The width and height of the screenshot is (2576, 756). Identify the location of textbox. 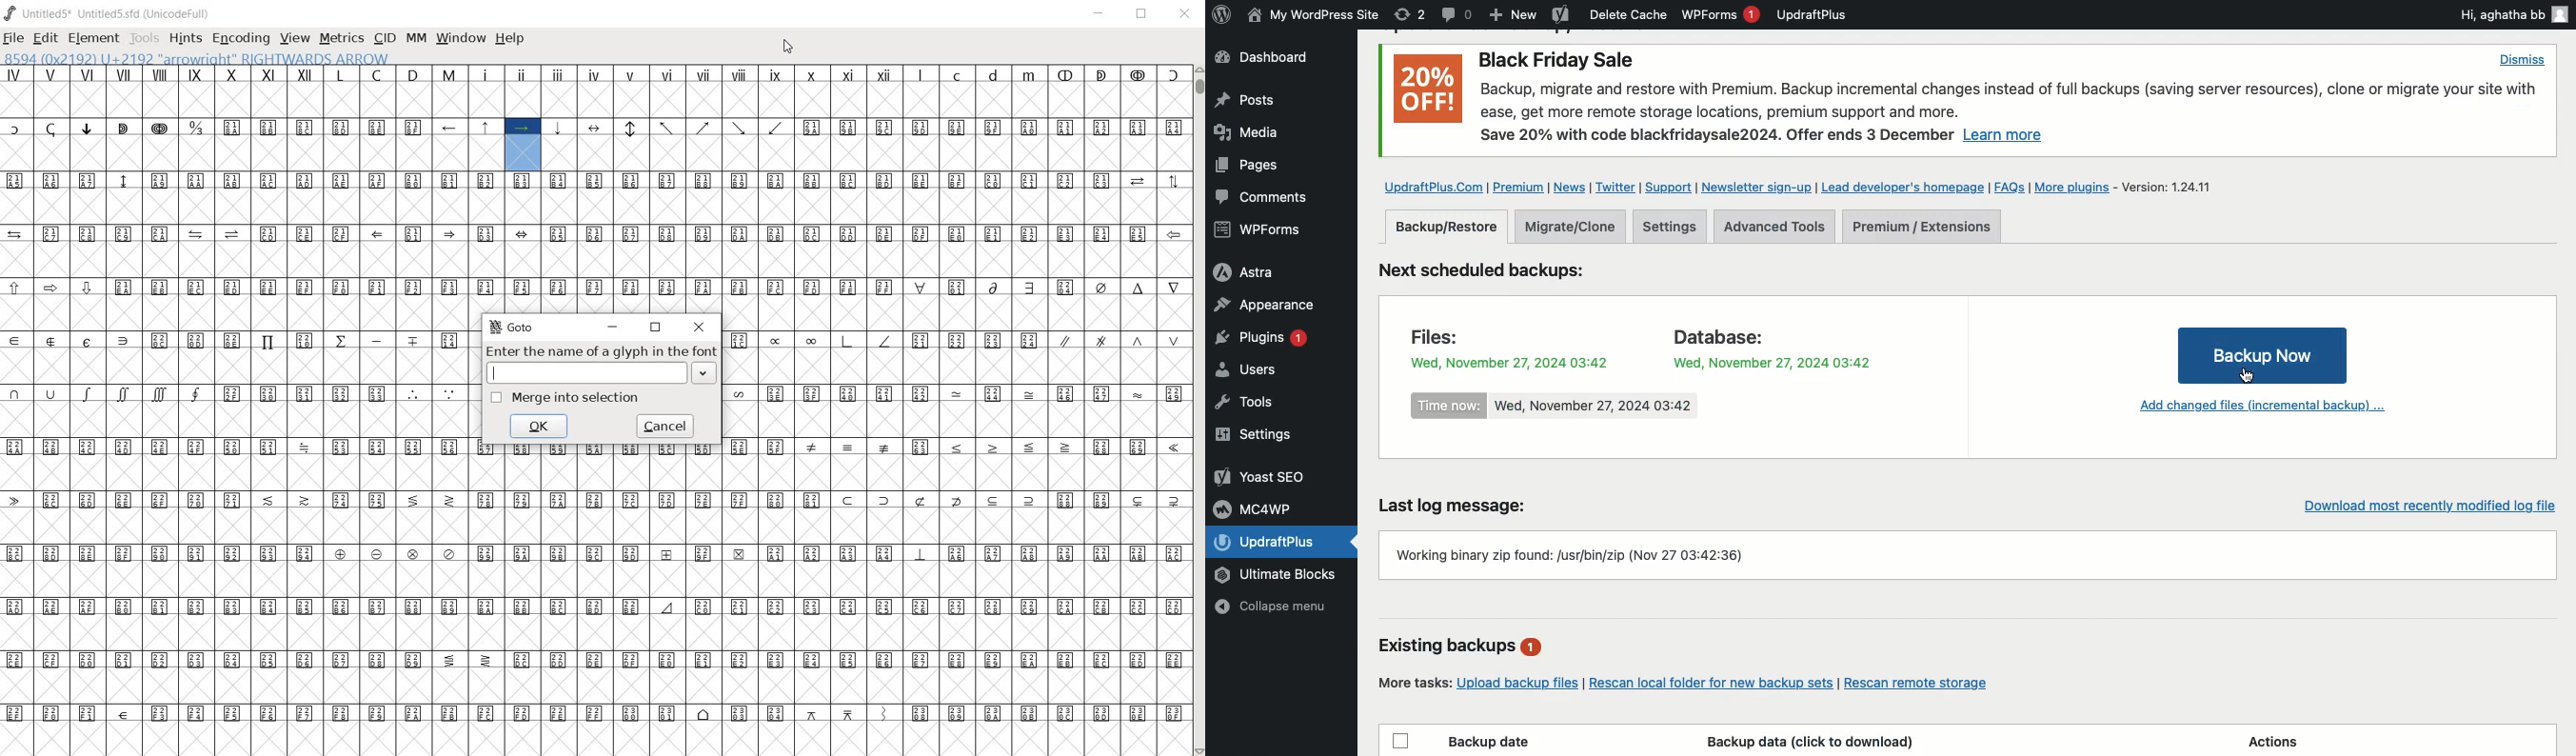
(602, 375).